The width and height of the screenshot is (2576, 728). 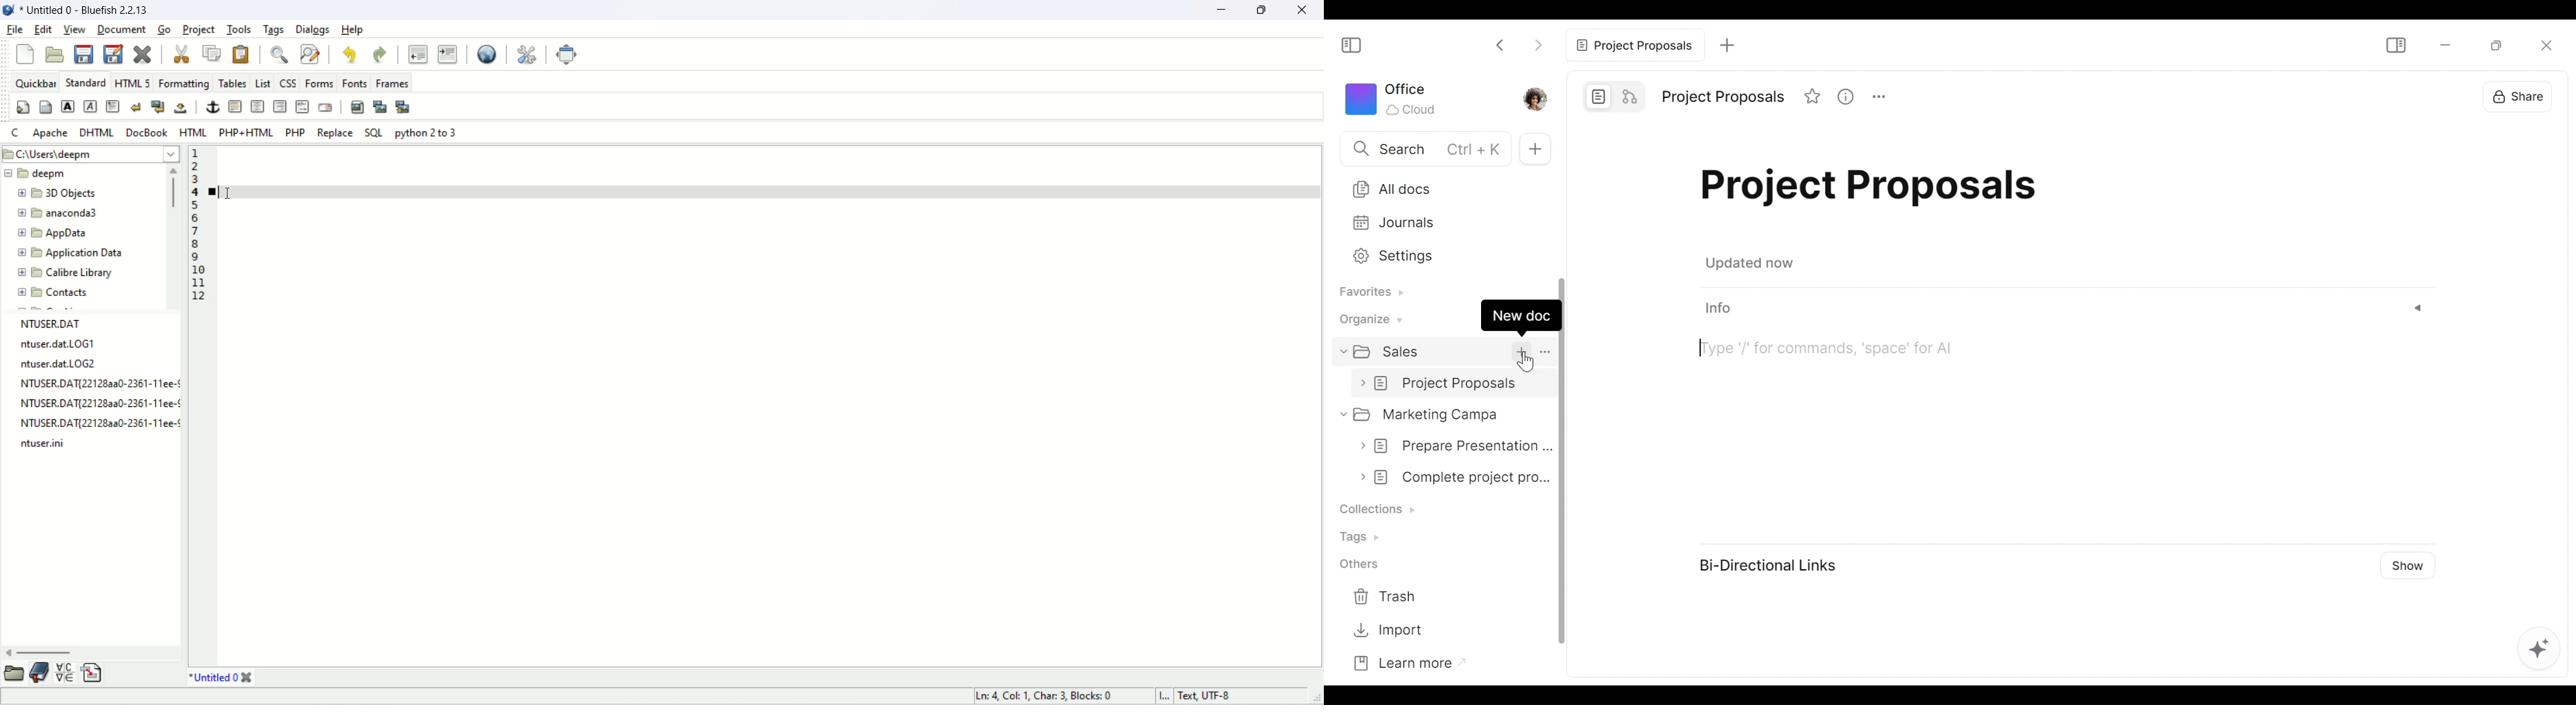 I want to click on 3D object, so click(x=57, y=192).